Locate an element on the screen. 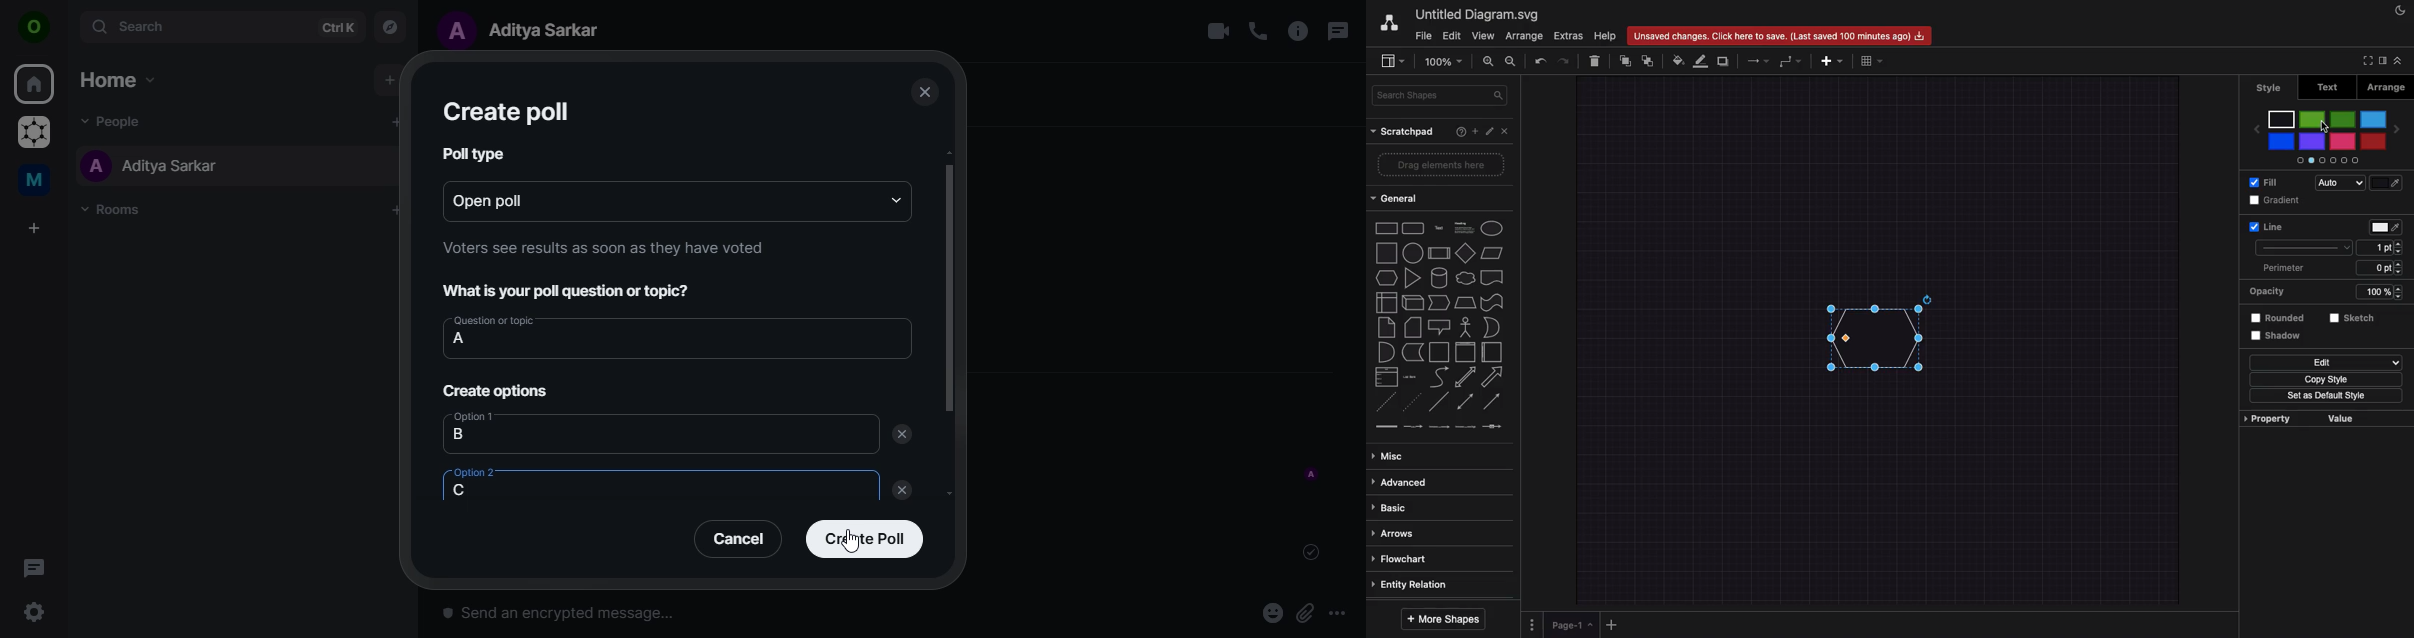 This screenshot has height=644, width=2436. graoheneos is located at coordinates (34, 134).